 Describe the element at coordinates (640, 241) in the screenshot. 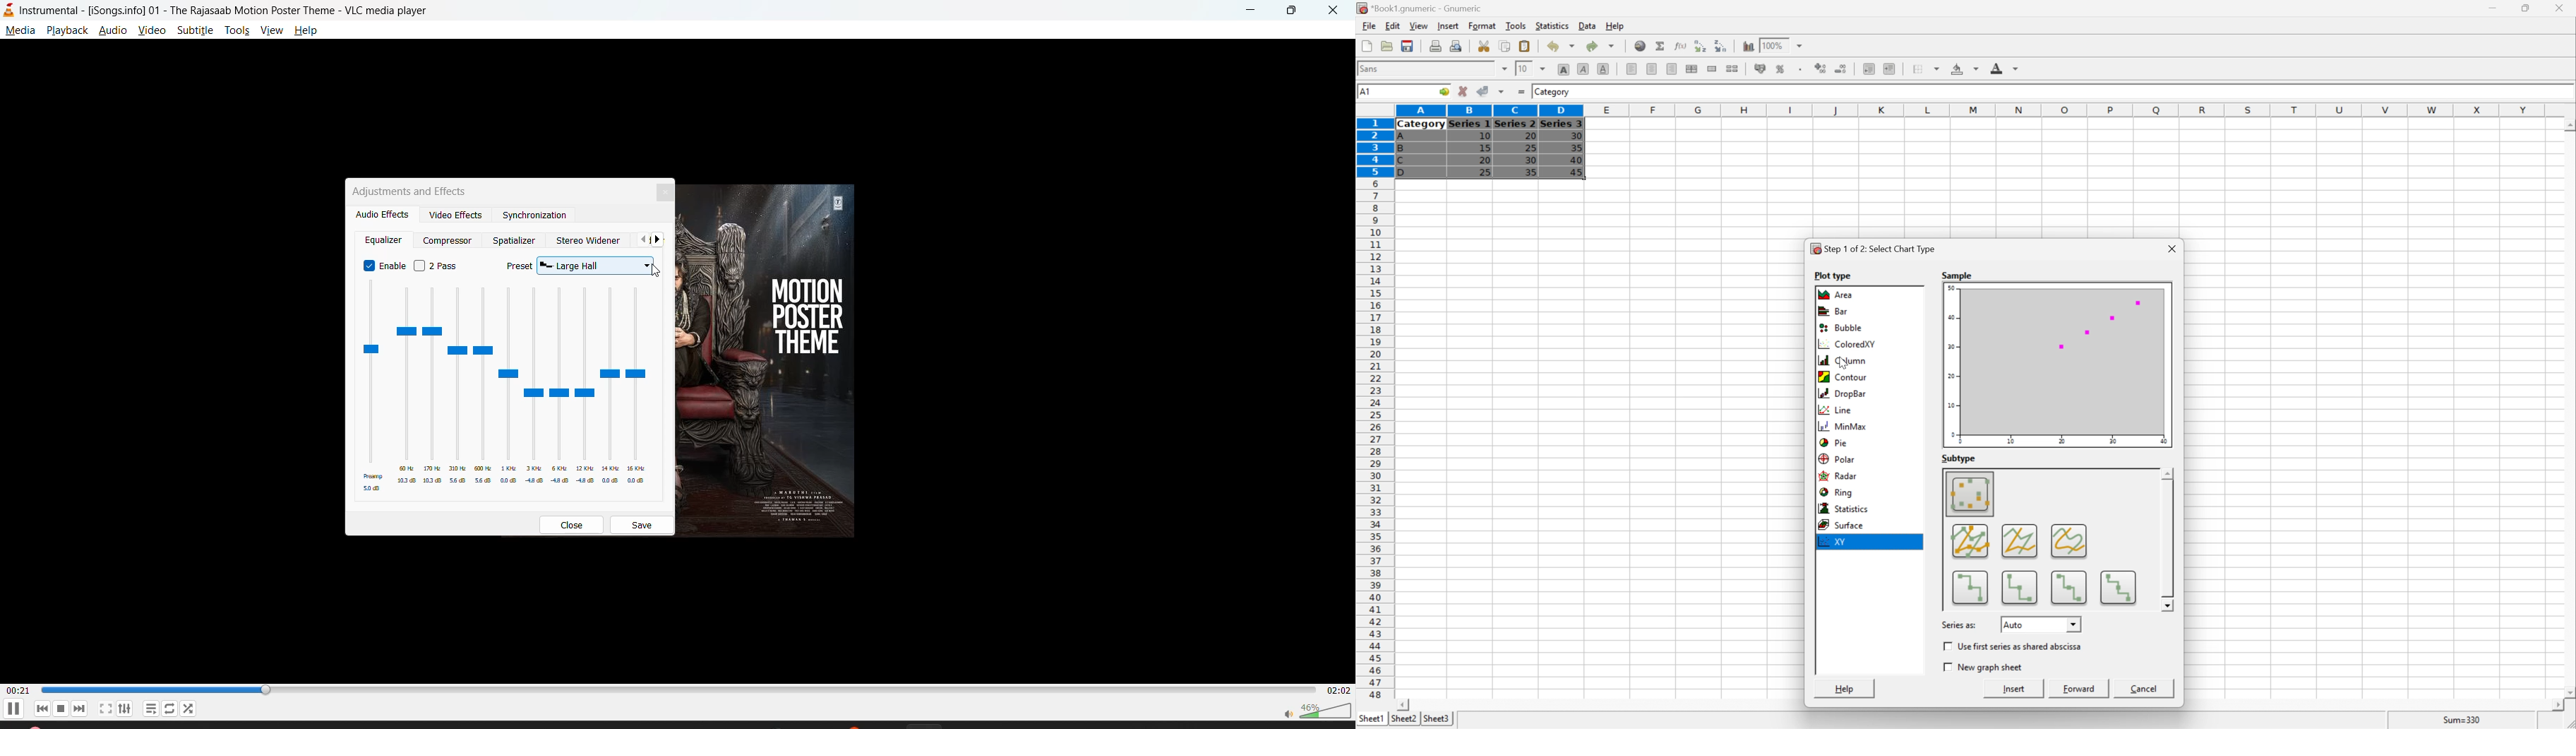

I see `previous` at that location.